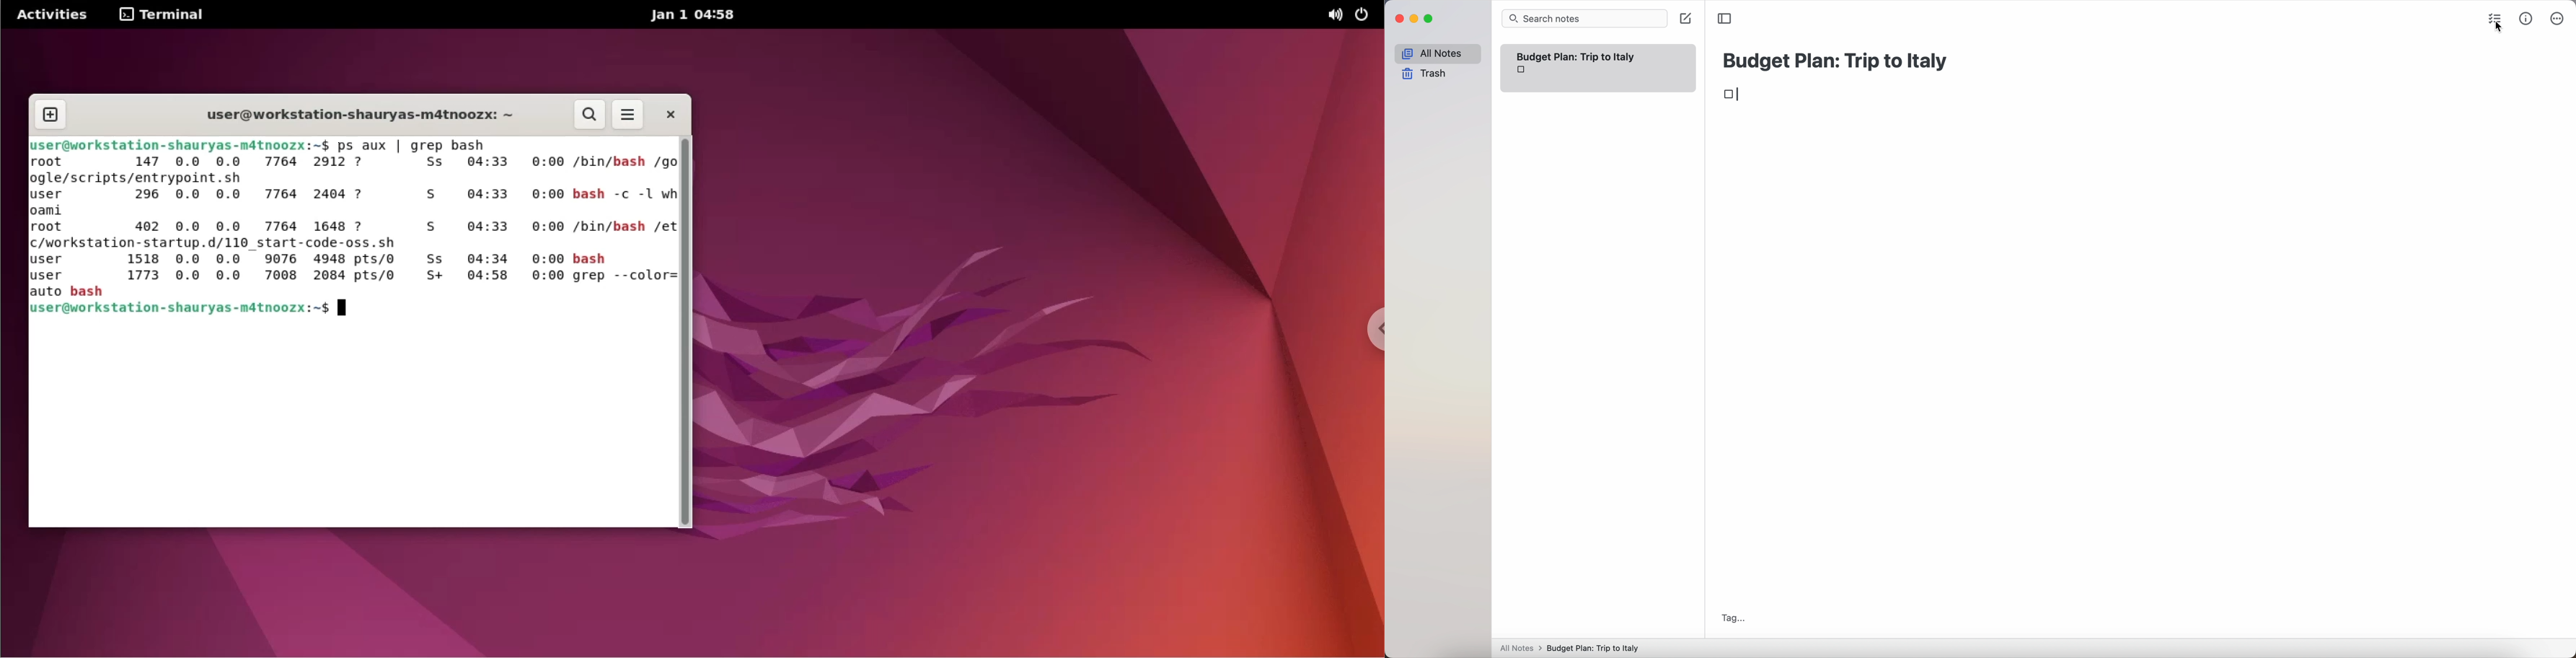 Image resolution: width=2576 pixels, height=672 pixels. Describe the element at coordinates (2498, 17) in the screenshot. I see `check list` at that location.